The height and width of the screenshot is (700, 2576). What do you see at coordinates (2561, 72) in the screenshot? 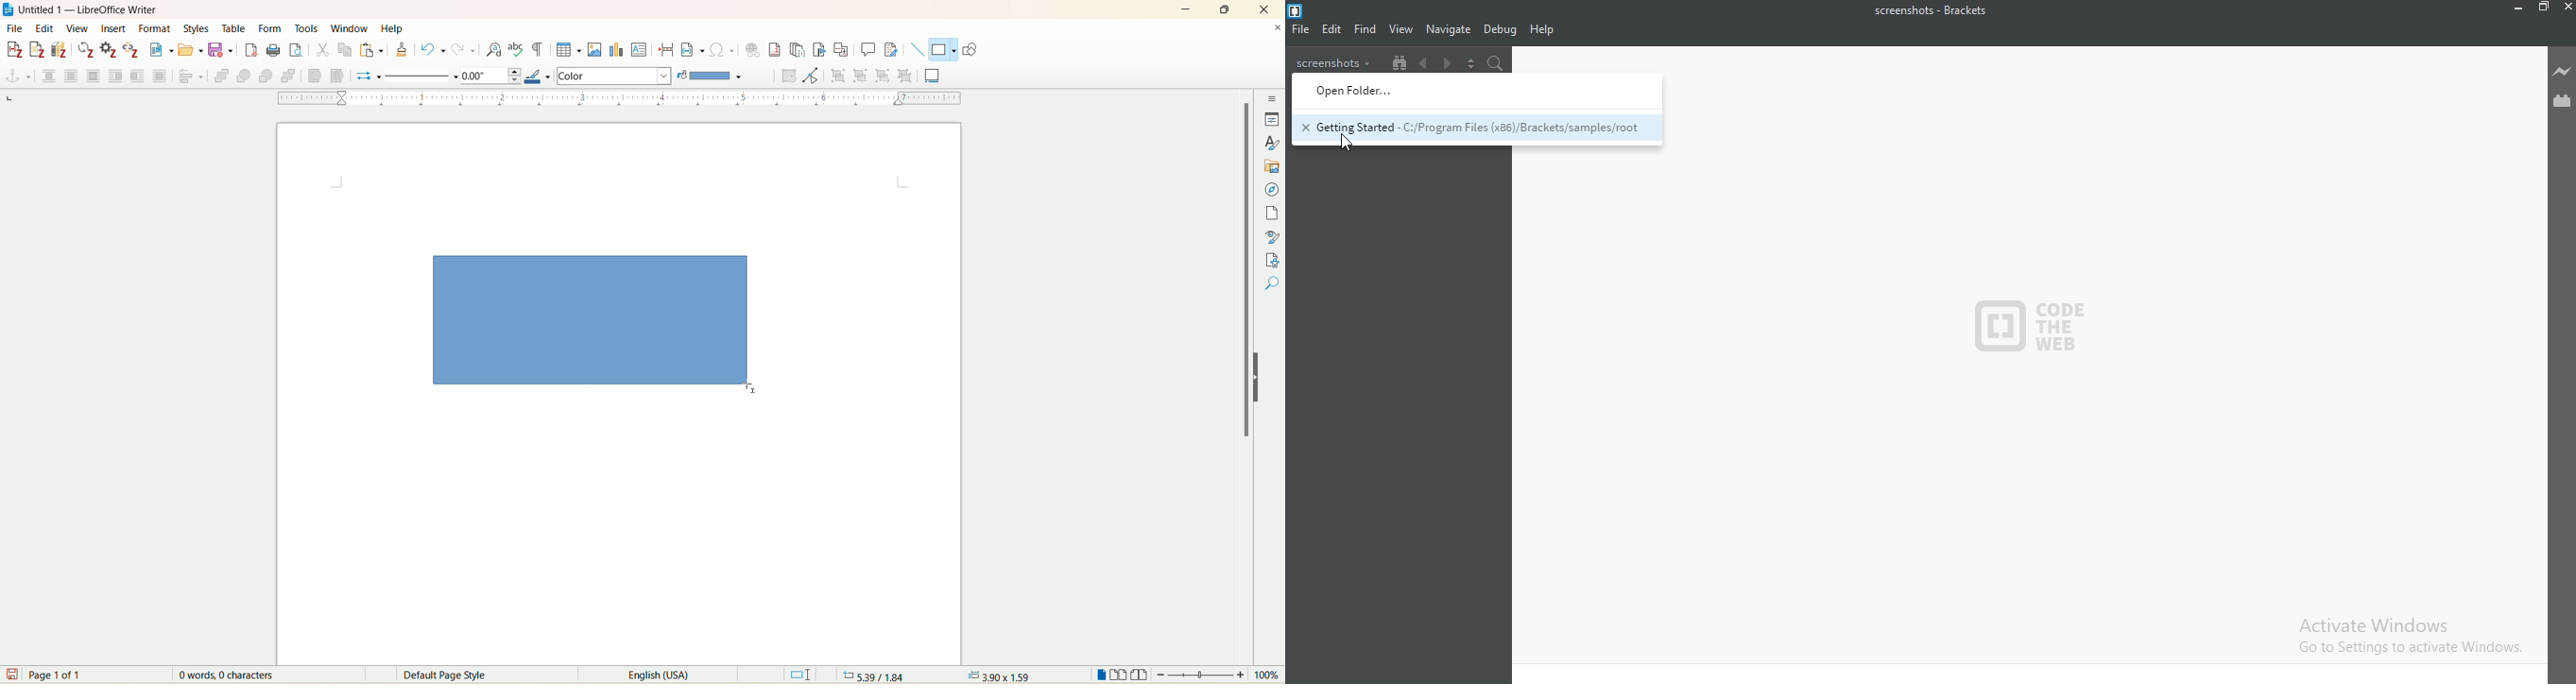
I see `Live preview` at bounding box center [2561, 72].